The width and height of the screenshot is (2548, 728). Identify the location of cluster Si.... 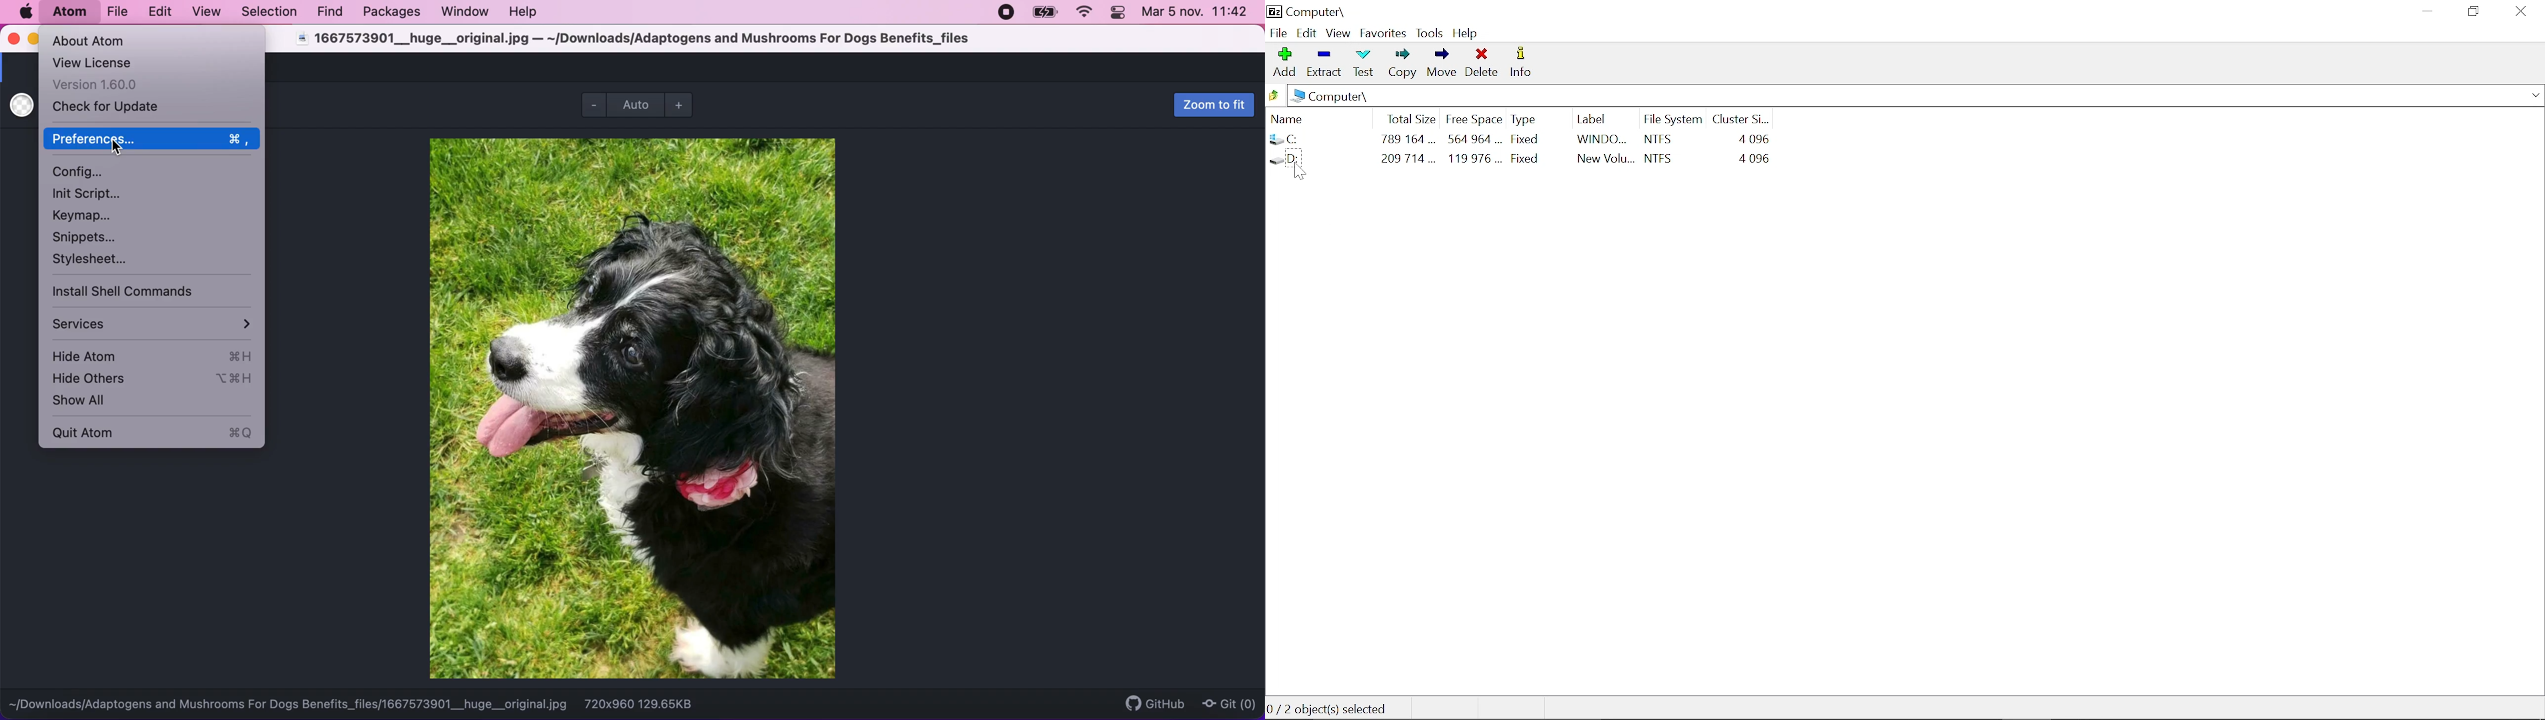
(1744, 116).